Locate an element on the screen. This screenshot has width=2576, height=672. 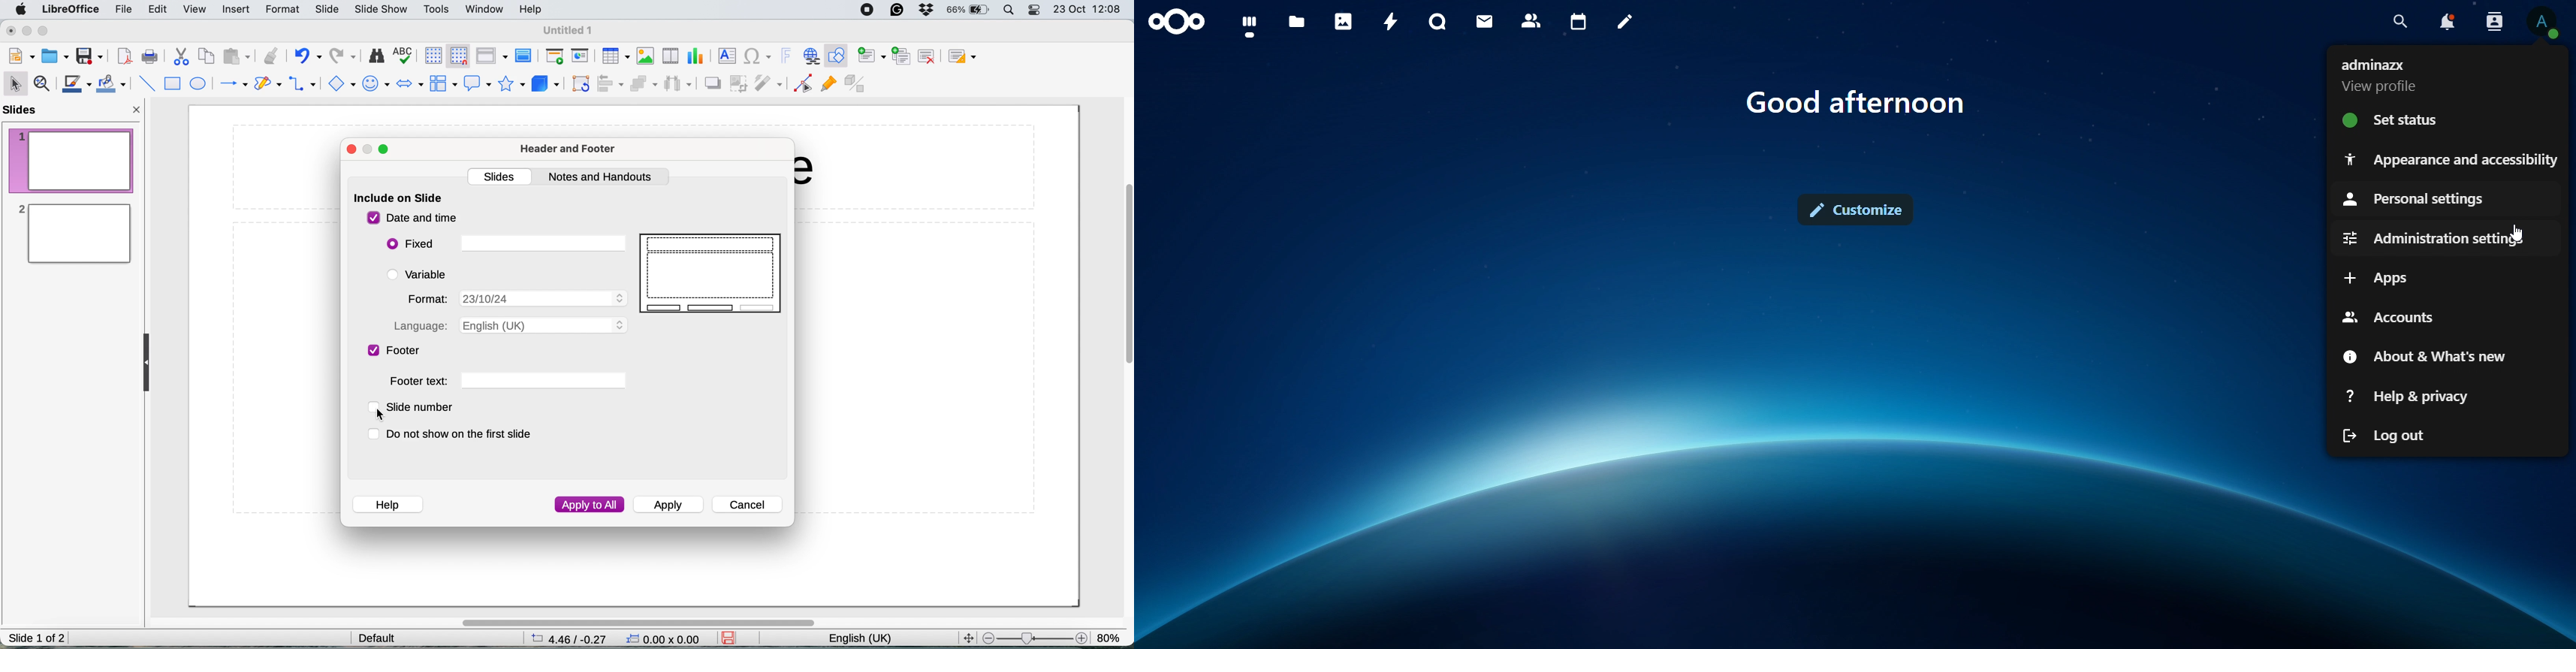
slides is located at coordinates (24, 110).